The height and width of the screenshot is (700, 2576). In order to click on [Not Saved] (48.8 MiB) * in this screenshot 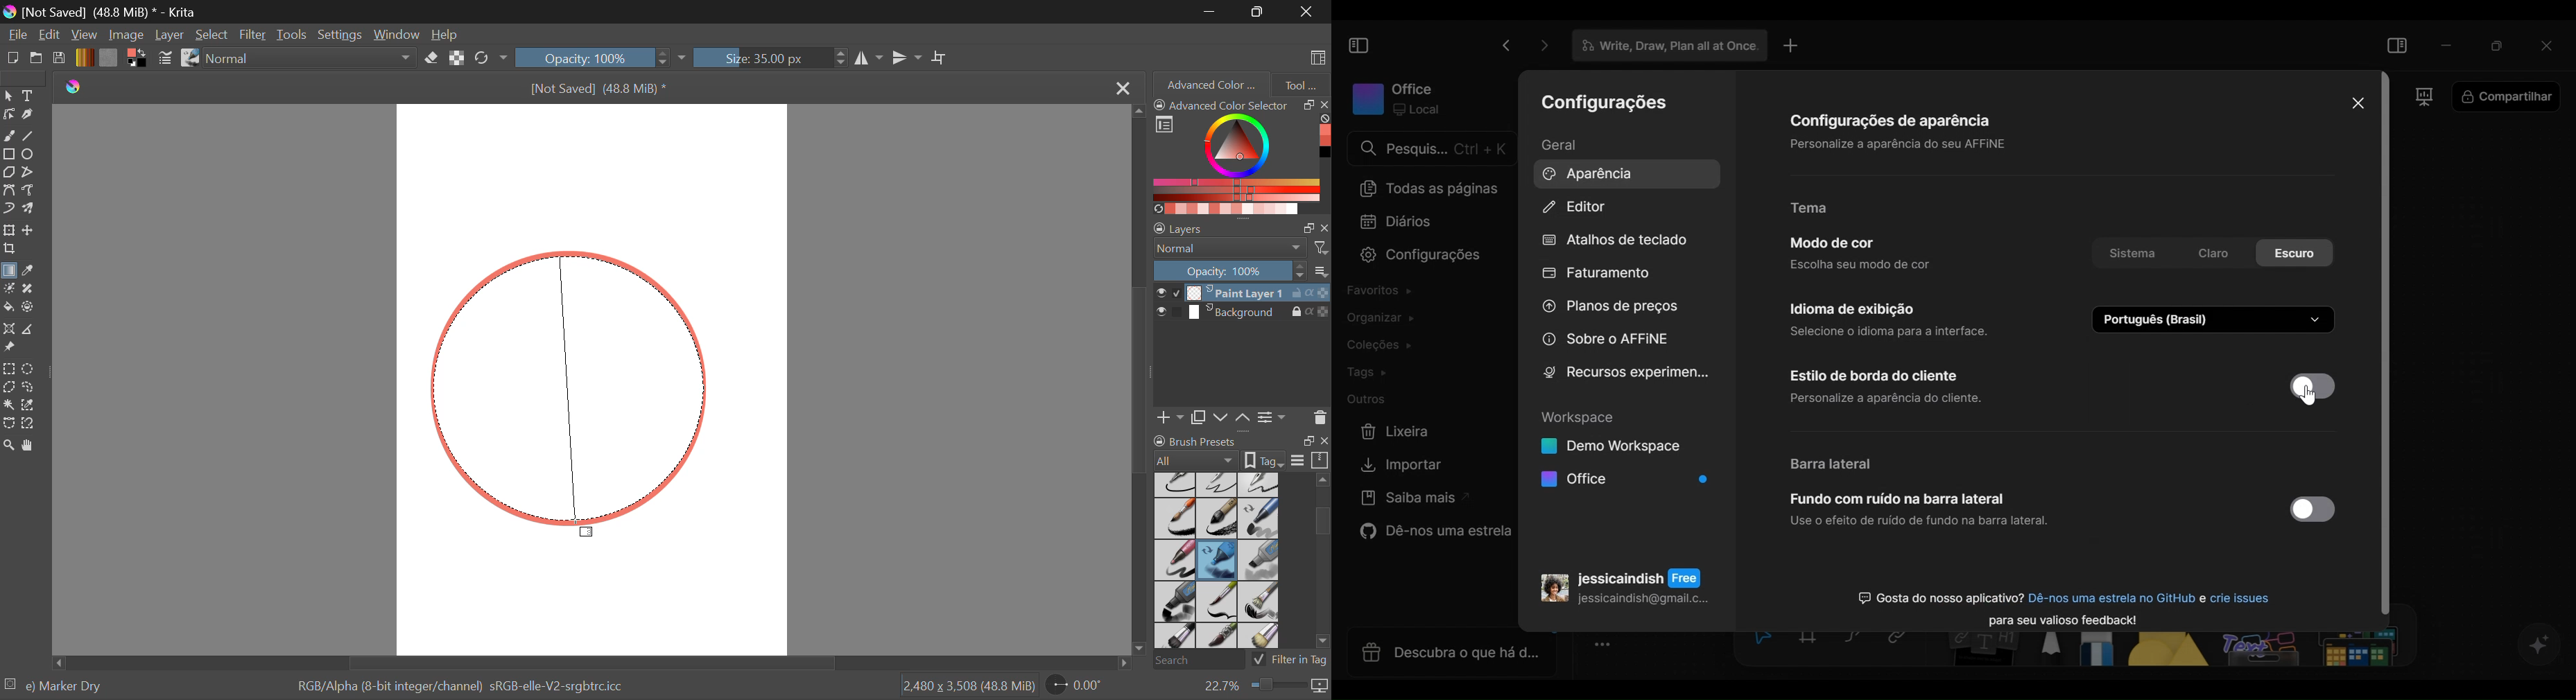, I will do `click(597, 87)`.